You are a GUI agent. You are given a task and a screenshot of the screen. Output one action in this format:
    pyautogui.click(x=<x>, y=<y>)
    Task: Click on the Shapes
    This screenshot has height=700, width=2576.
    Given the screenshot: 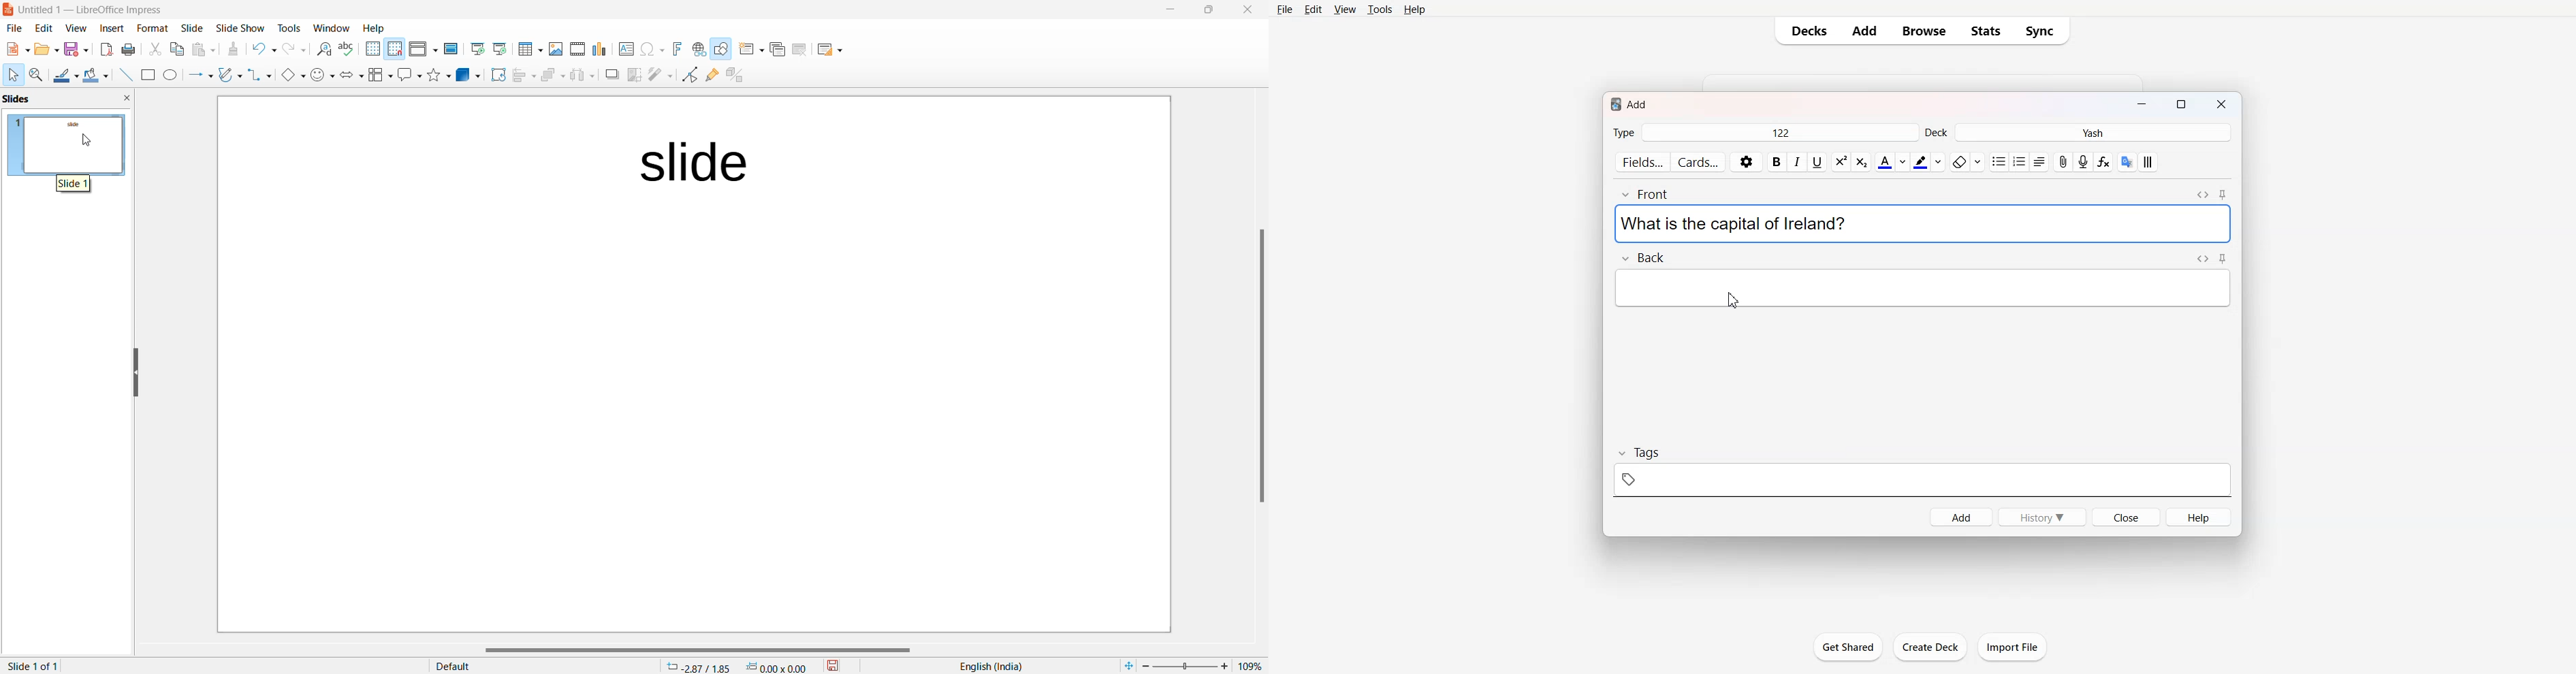 What is the action you would take?
    pyautogui.click(x=438, y=75)
    